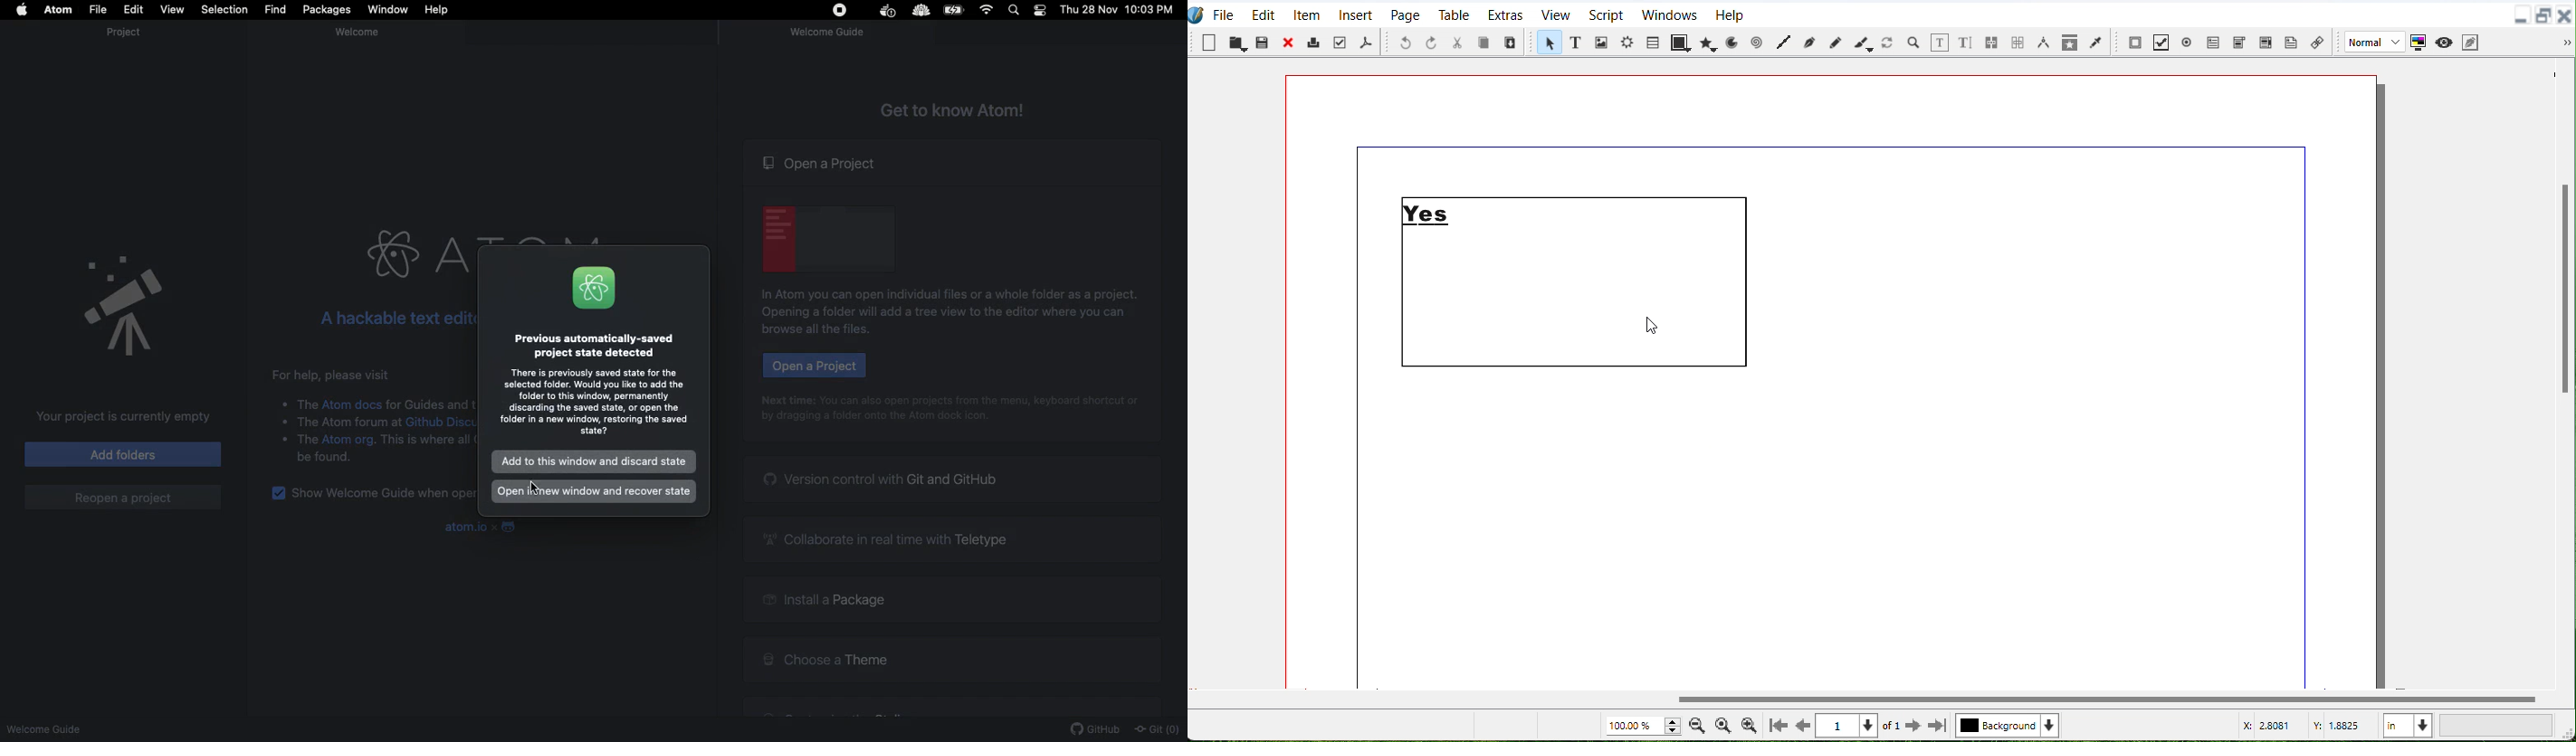 The height and width of the screenshot is (756, 2576). I want to click on Descriptive text, so click(337, 373).